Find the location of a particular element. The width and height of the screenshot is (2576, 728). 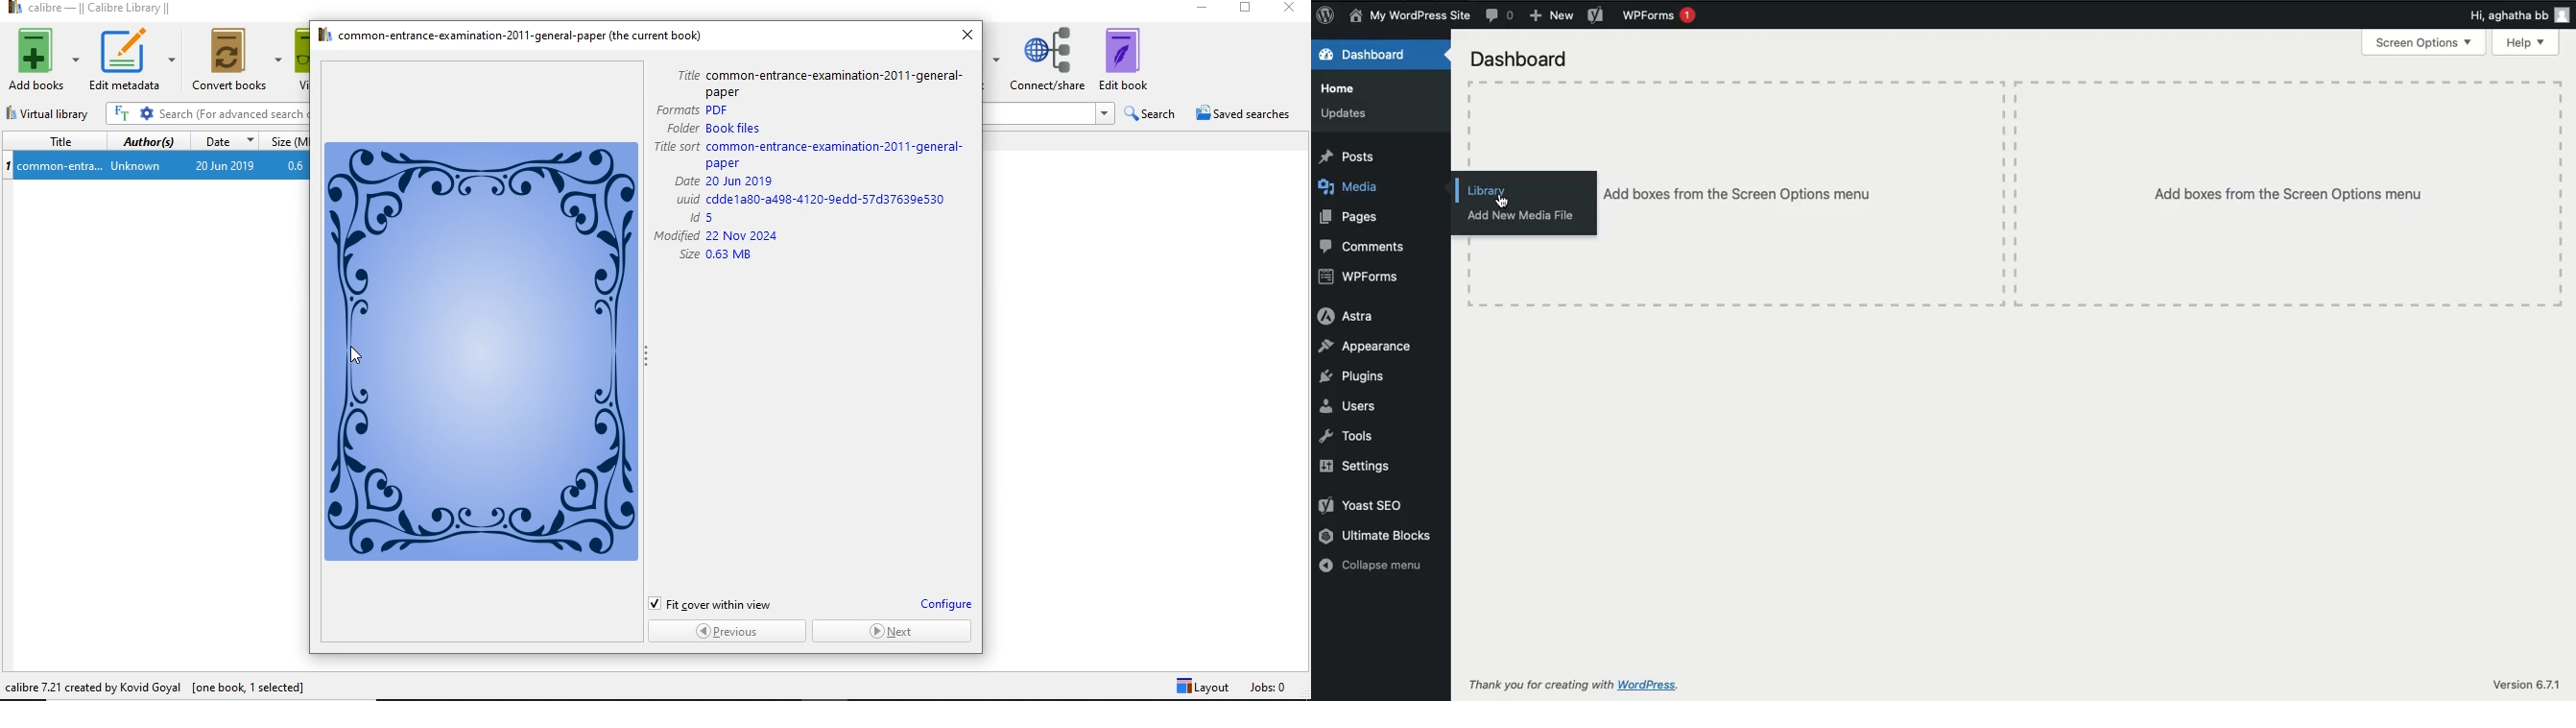

20 Jun 2019 is located at coordinates (225, 167).